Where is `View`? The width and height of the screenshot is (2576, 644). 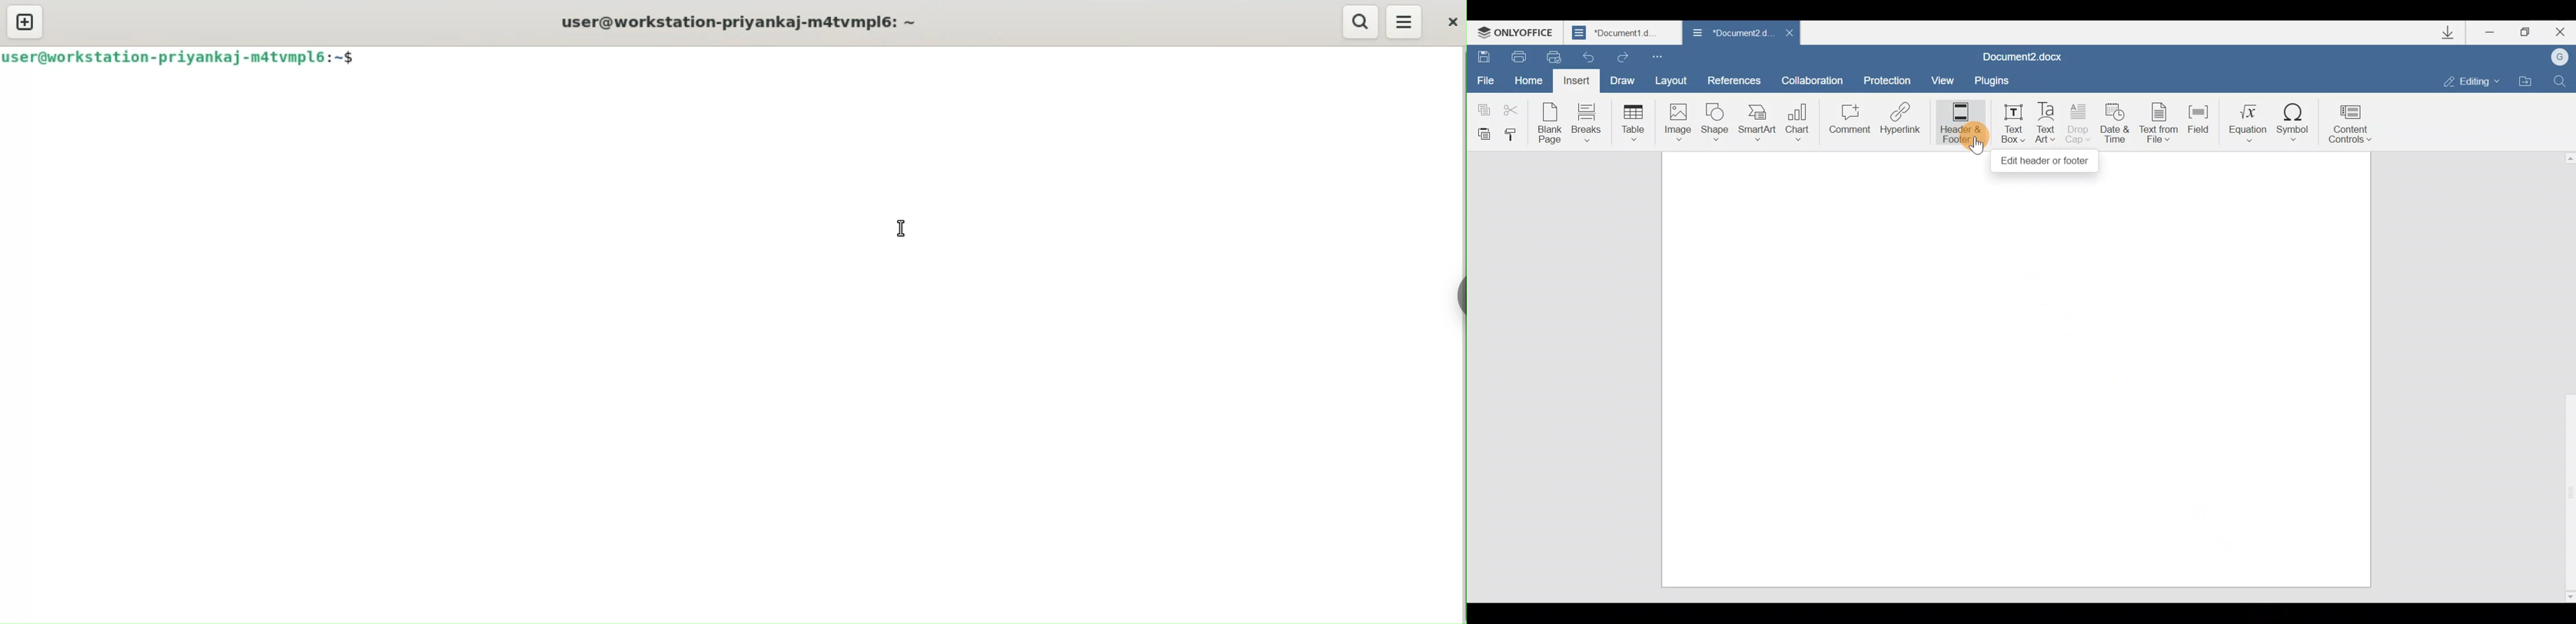 View is located at coordinates (1945, 78).